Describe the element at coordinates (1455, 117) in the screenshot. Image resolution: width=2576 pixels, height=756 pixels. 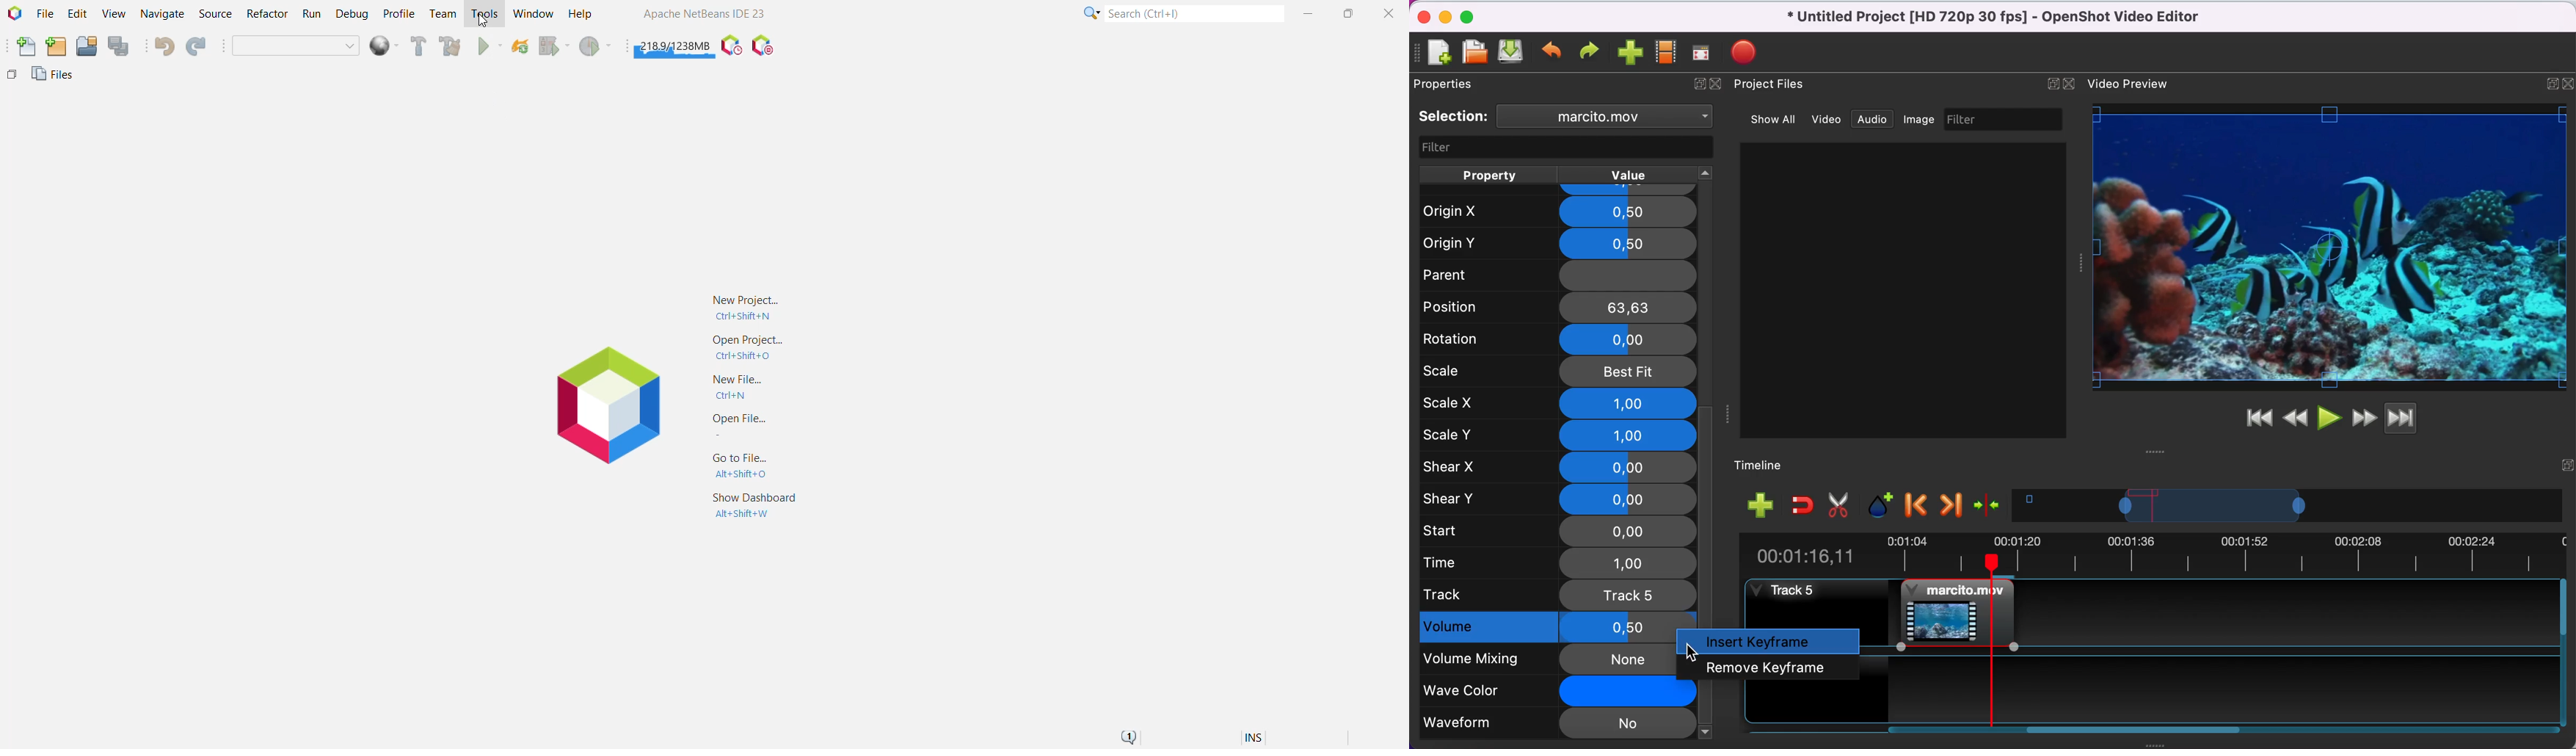
I see `selection` at that location.